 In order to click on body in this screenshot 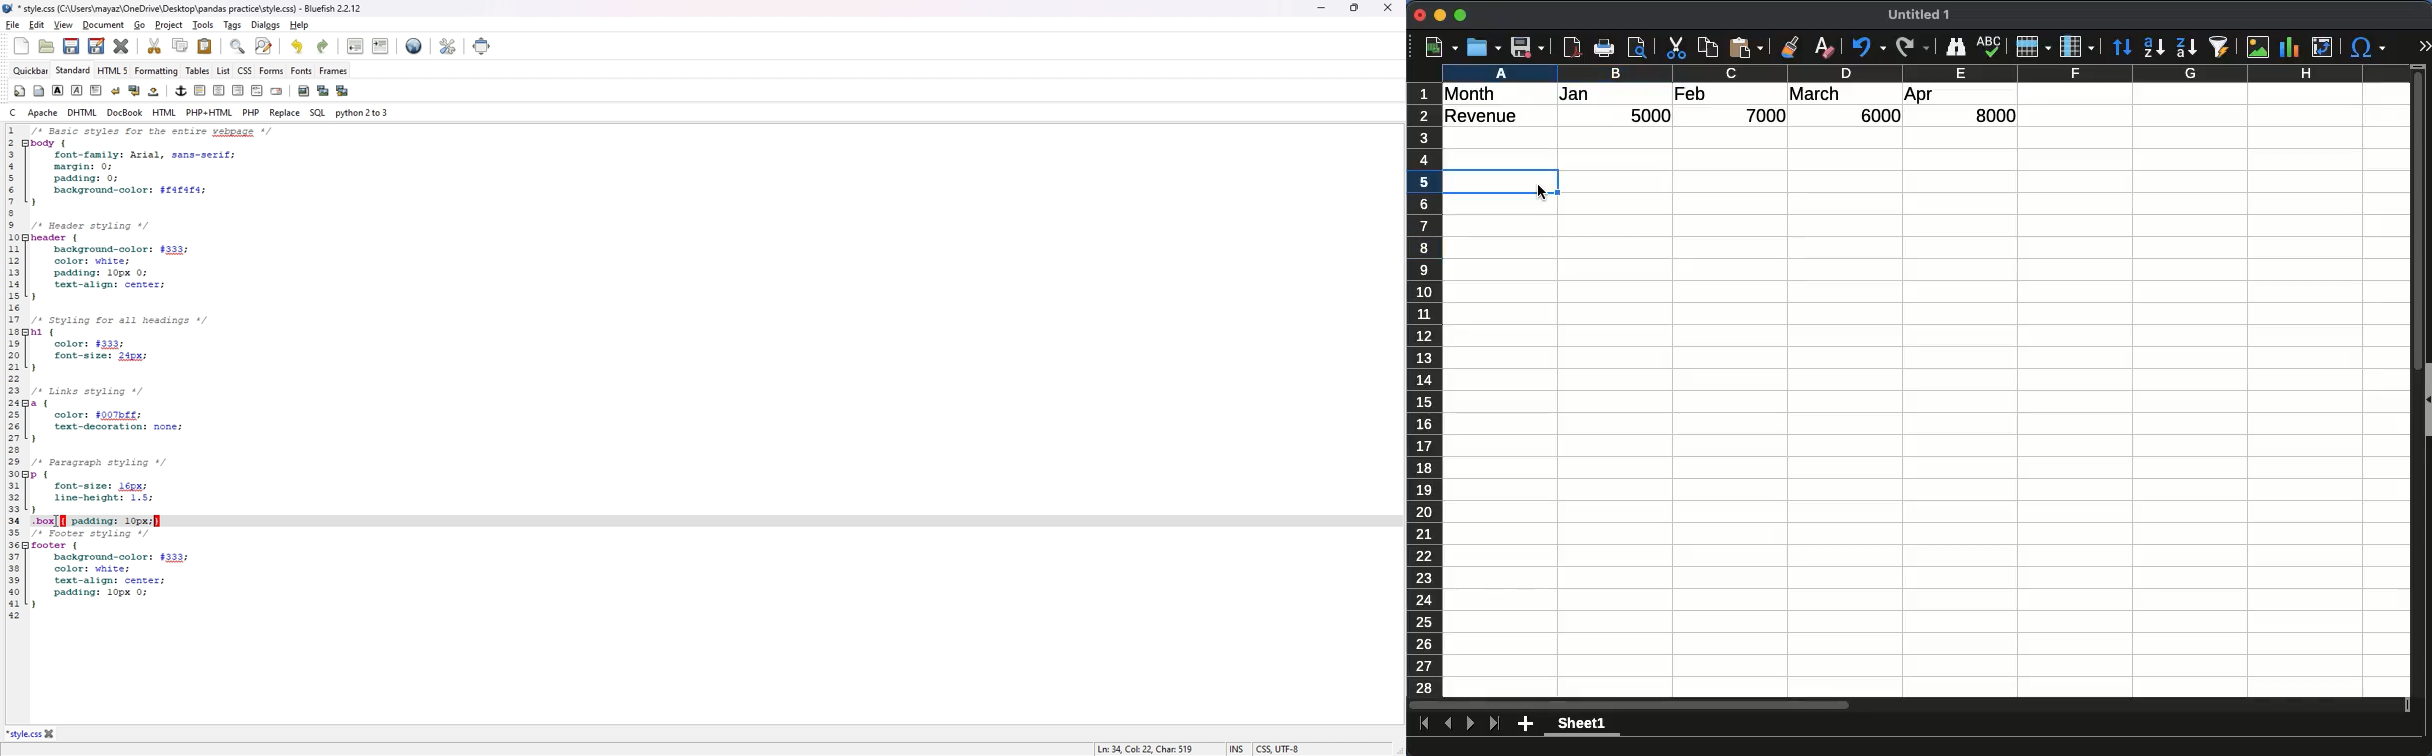, I will do `click(38, 91)`.